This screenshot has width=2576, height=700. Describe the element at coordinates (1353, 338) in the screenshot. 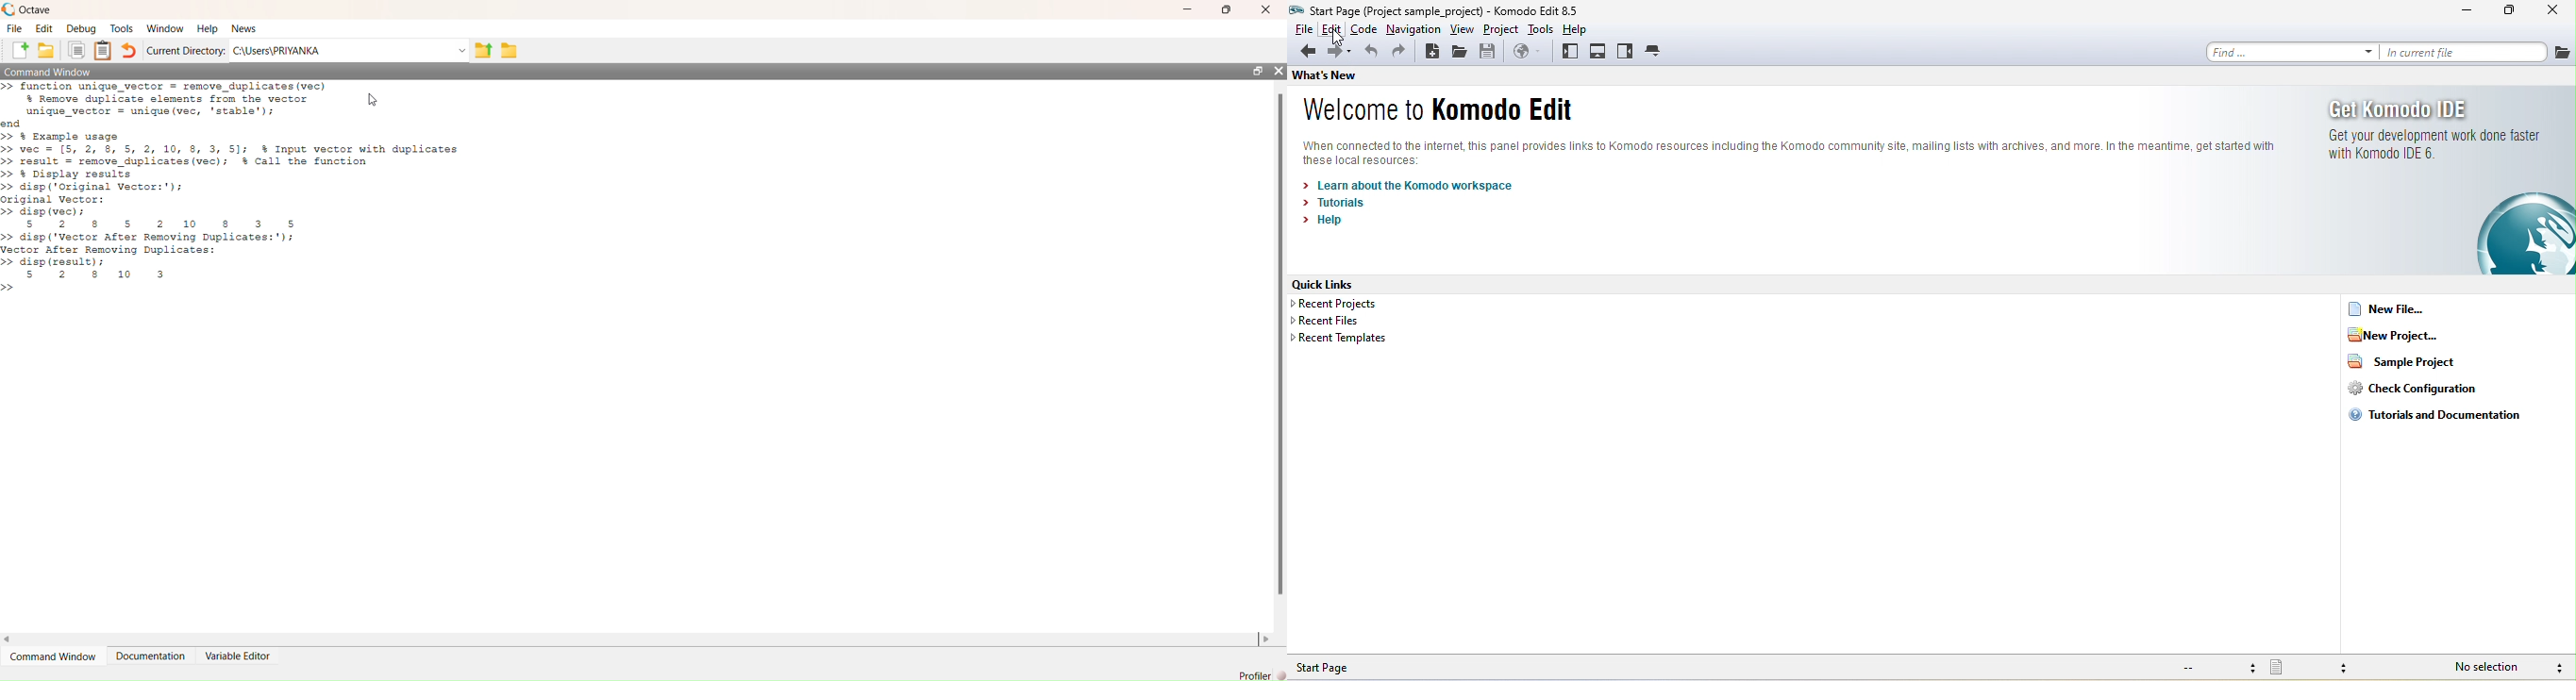

I see `recent templates` at that location.